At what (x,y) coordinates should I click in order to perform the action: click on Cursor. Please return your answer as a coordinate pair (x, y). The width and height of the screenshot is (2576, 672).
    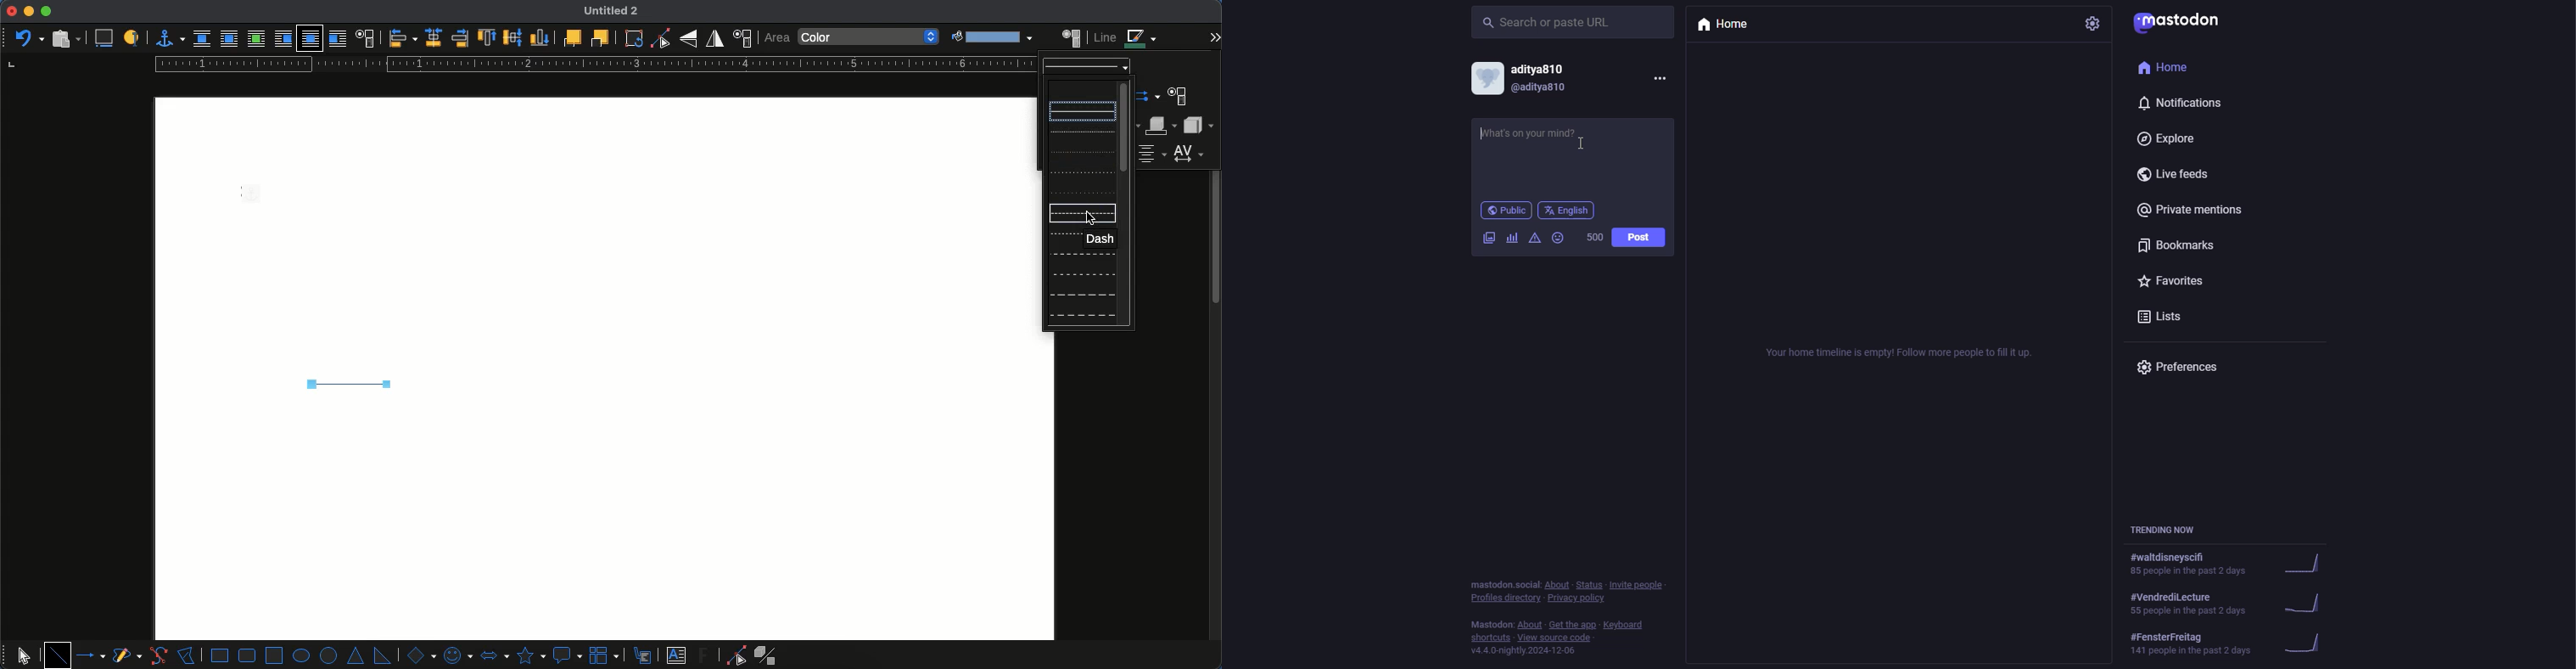
    Looking at the image, I should click on (1091, 218).